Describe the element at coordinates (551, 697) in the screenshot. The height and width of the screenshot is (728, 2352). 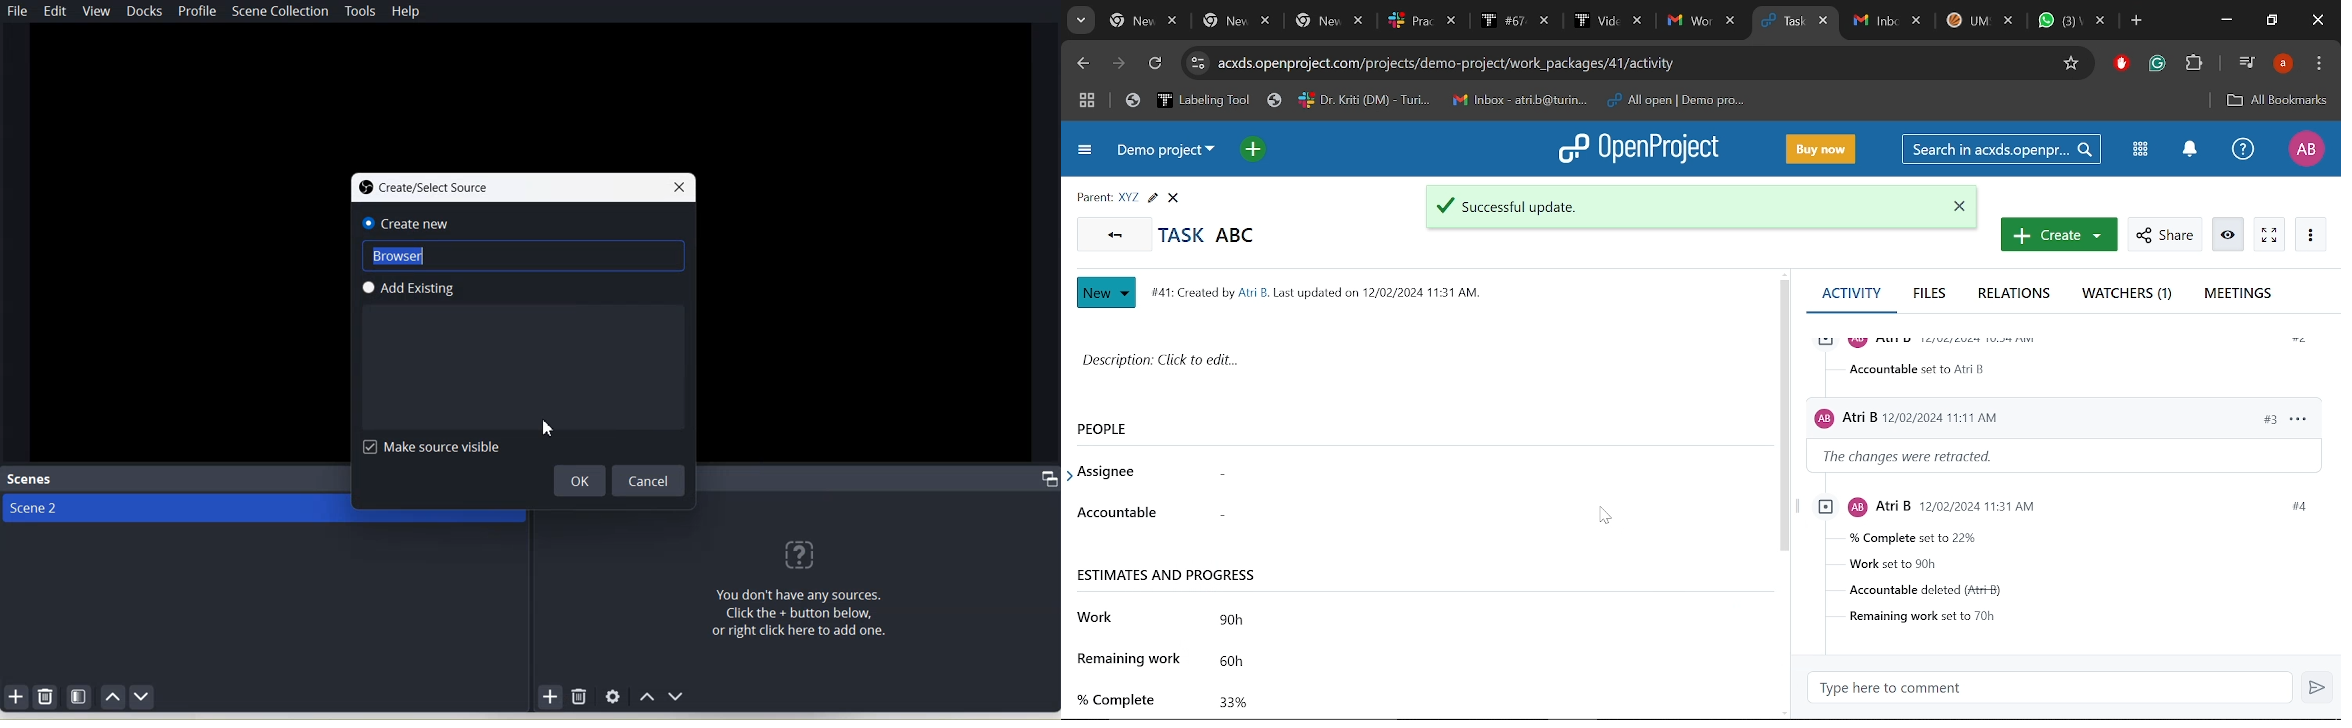
I see `Add source` at that location.